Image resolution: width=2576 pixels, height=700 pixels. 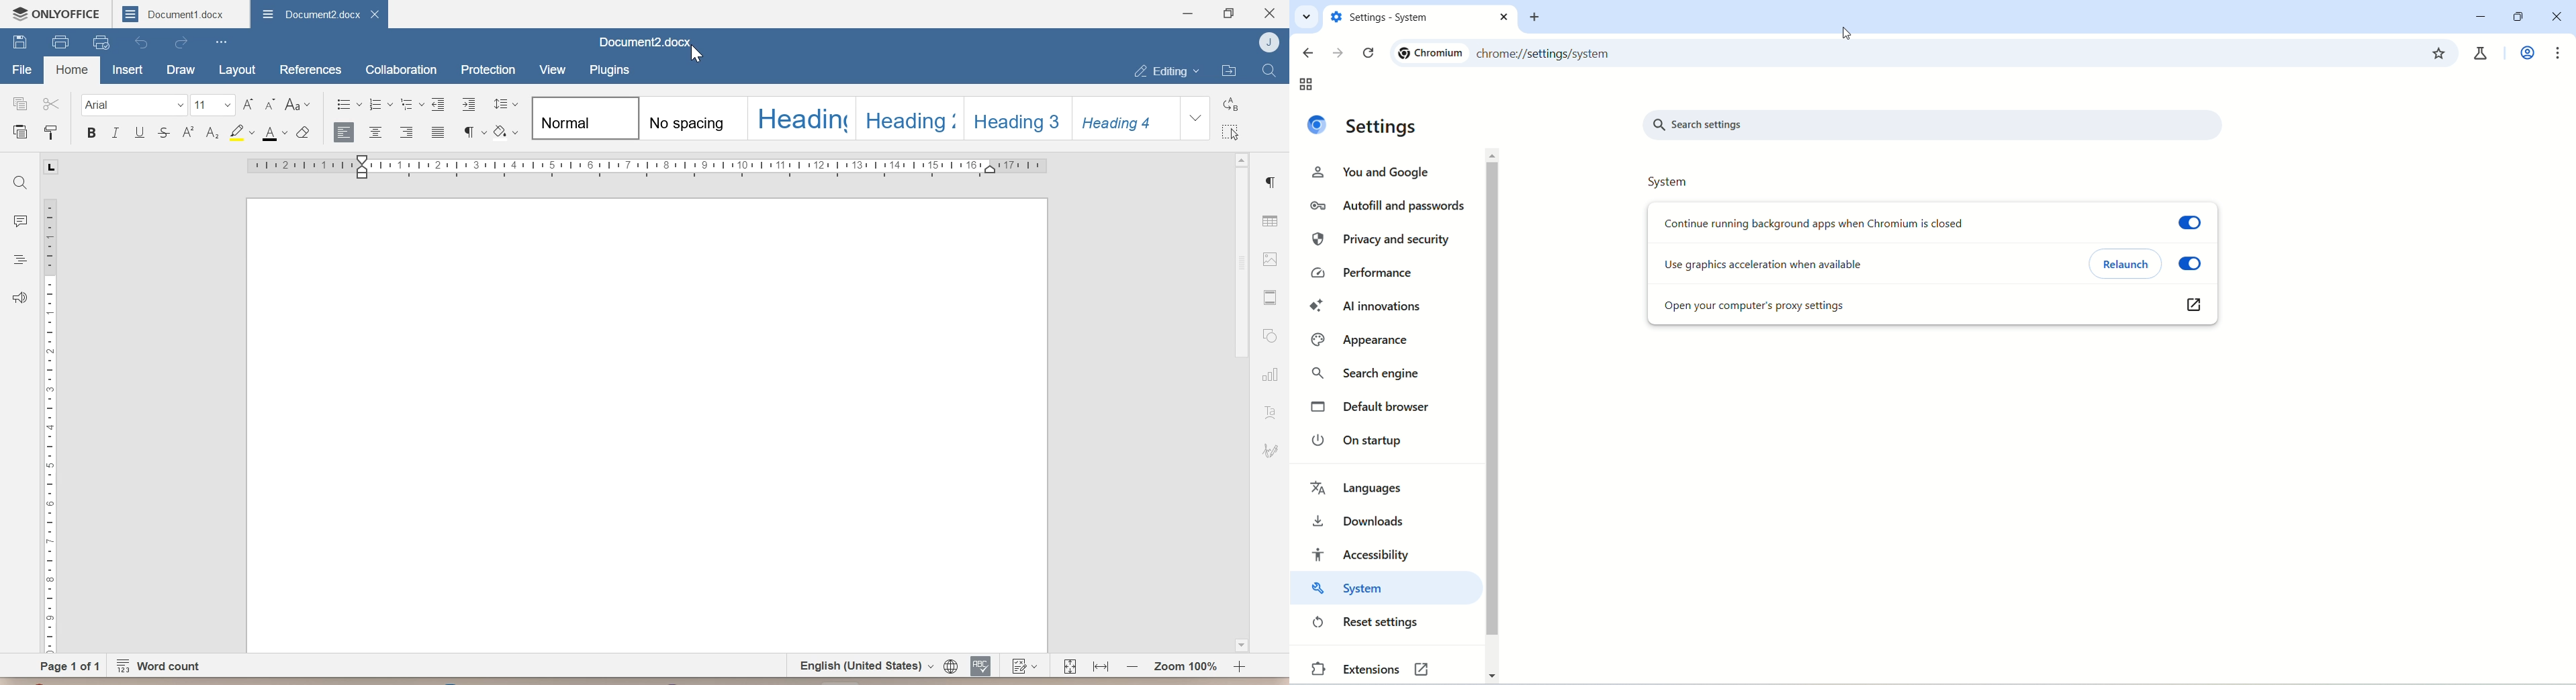 What do you see at coordinates (1271, 413) in the screenshot?
I see `Text` at bounding box center [1271, 413].